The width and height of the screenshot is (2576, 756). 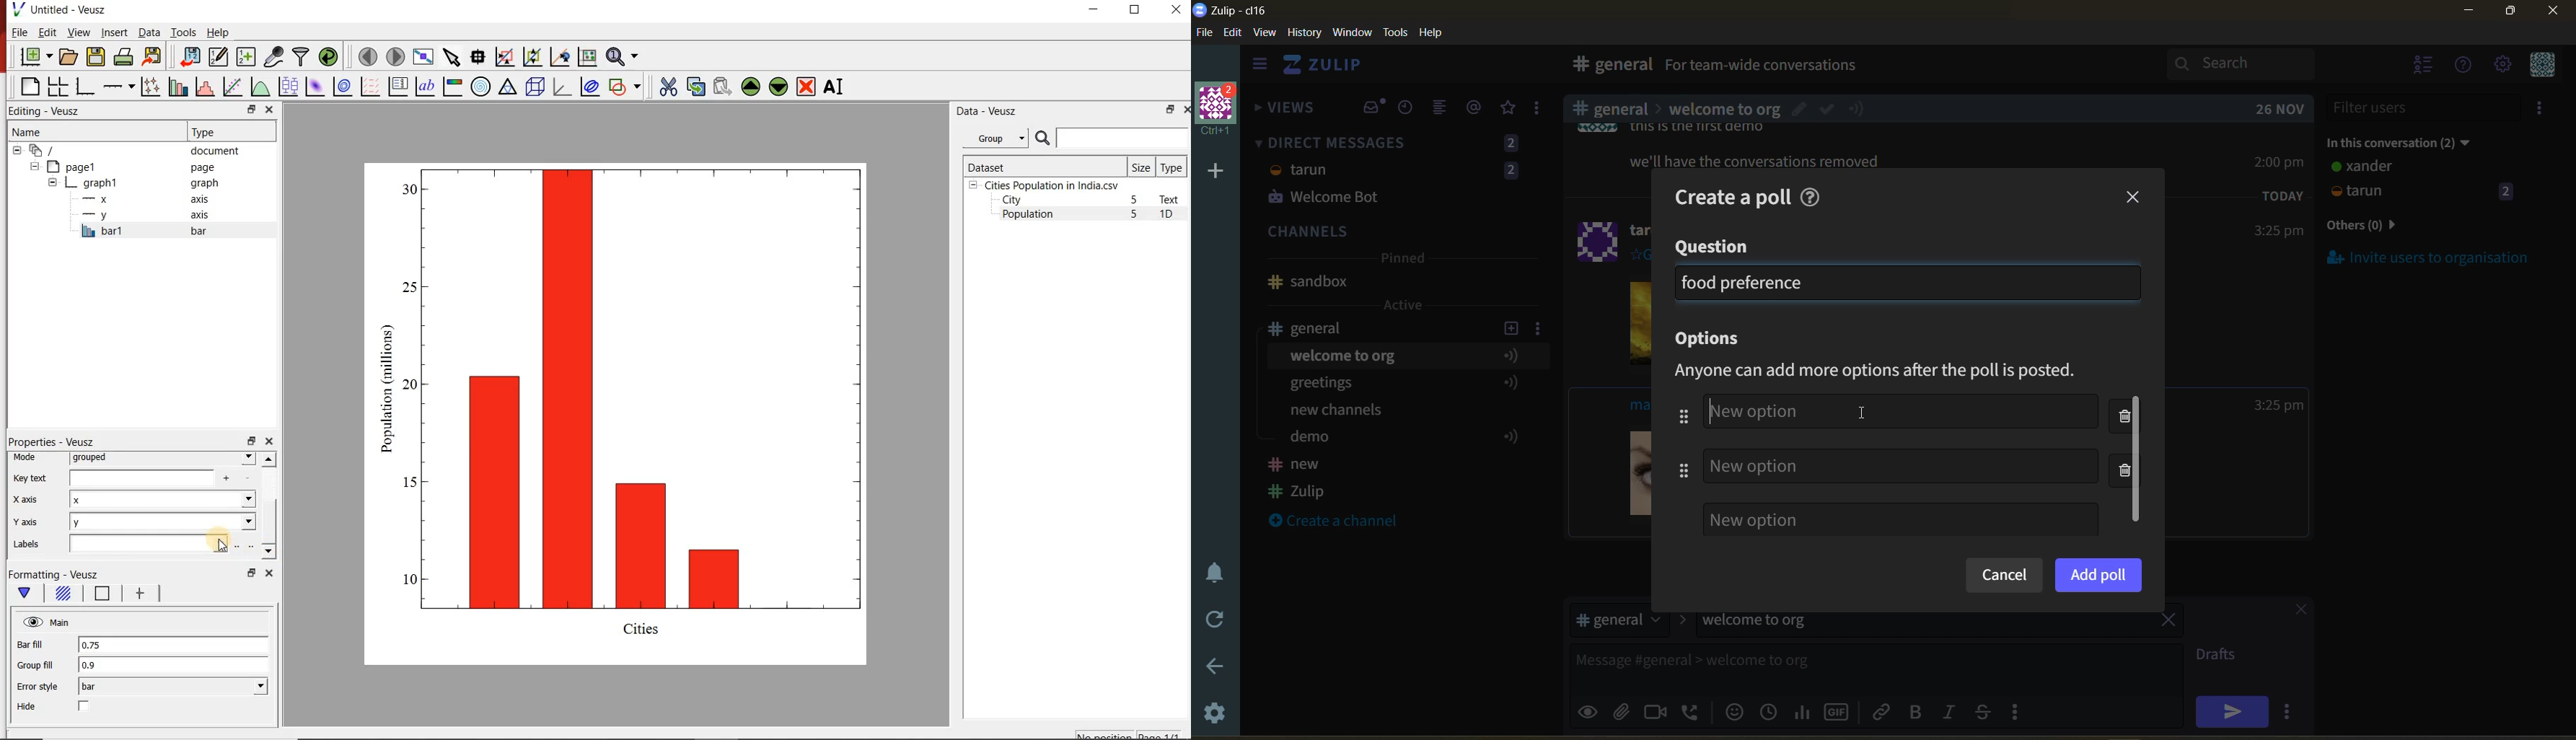 What do you see at coordinates (1410, 109) in the screenshot?
I see `recent conversations` at bounding box center [1410, 109].